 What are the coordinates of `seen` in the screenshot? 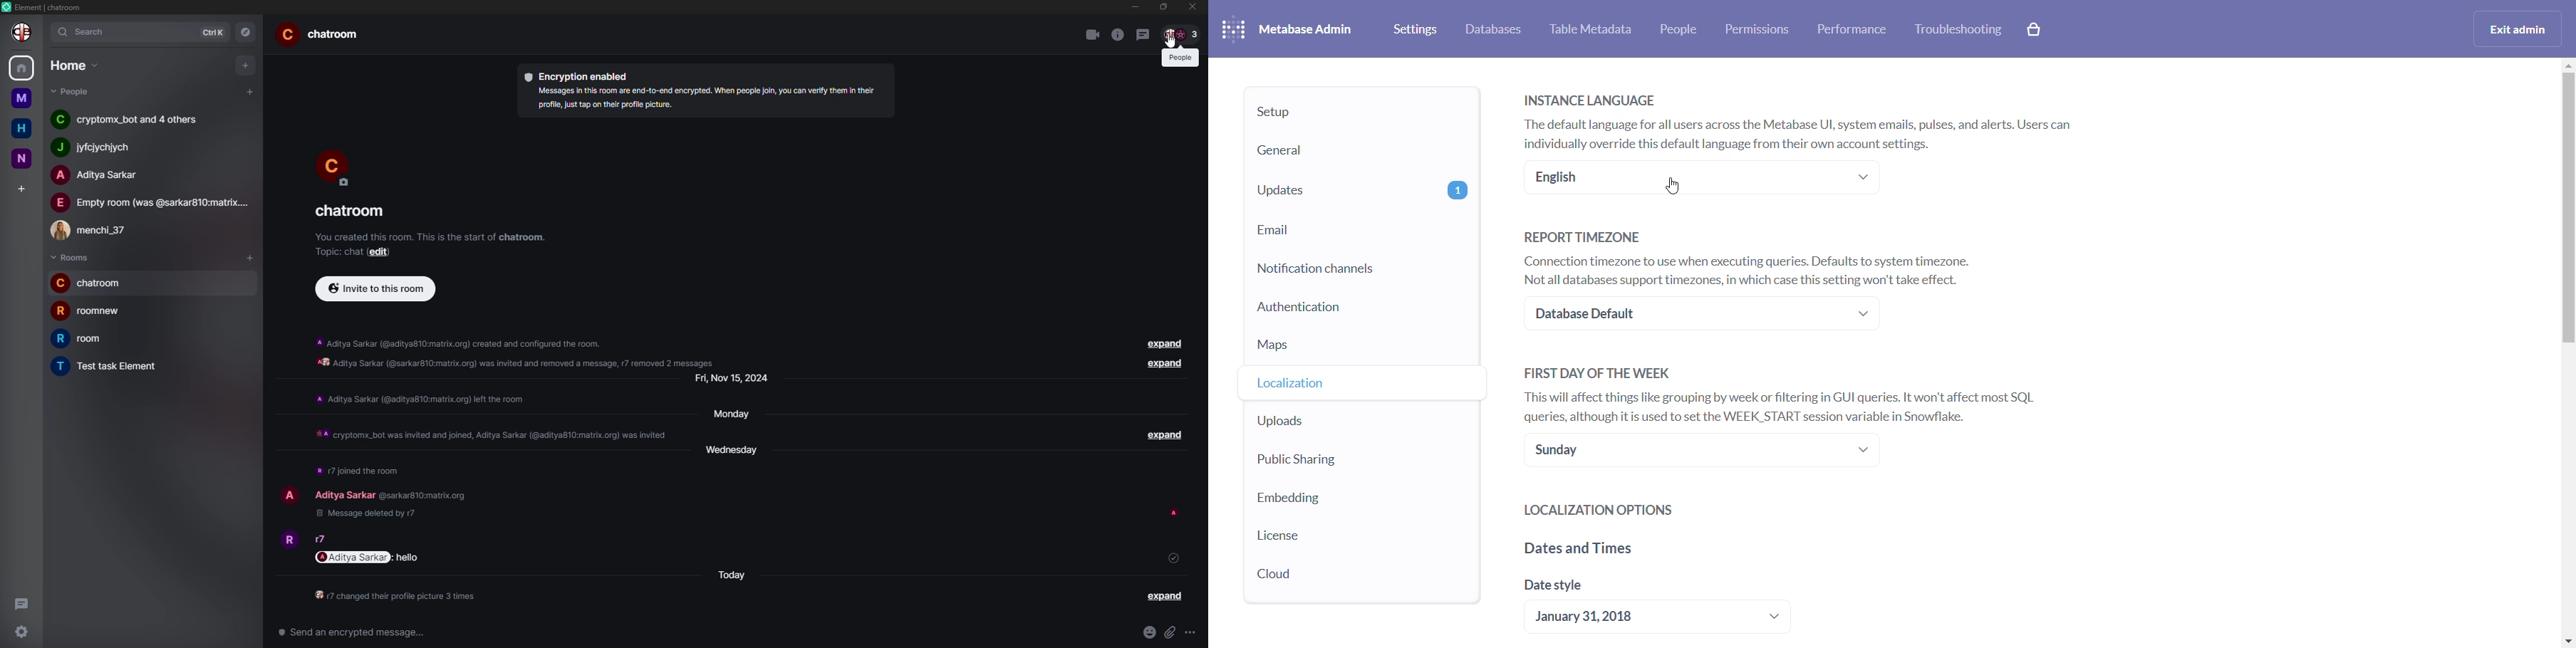 It's located at (1175, 515).